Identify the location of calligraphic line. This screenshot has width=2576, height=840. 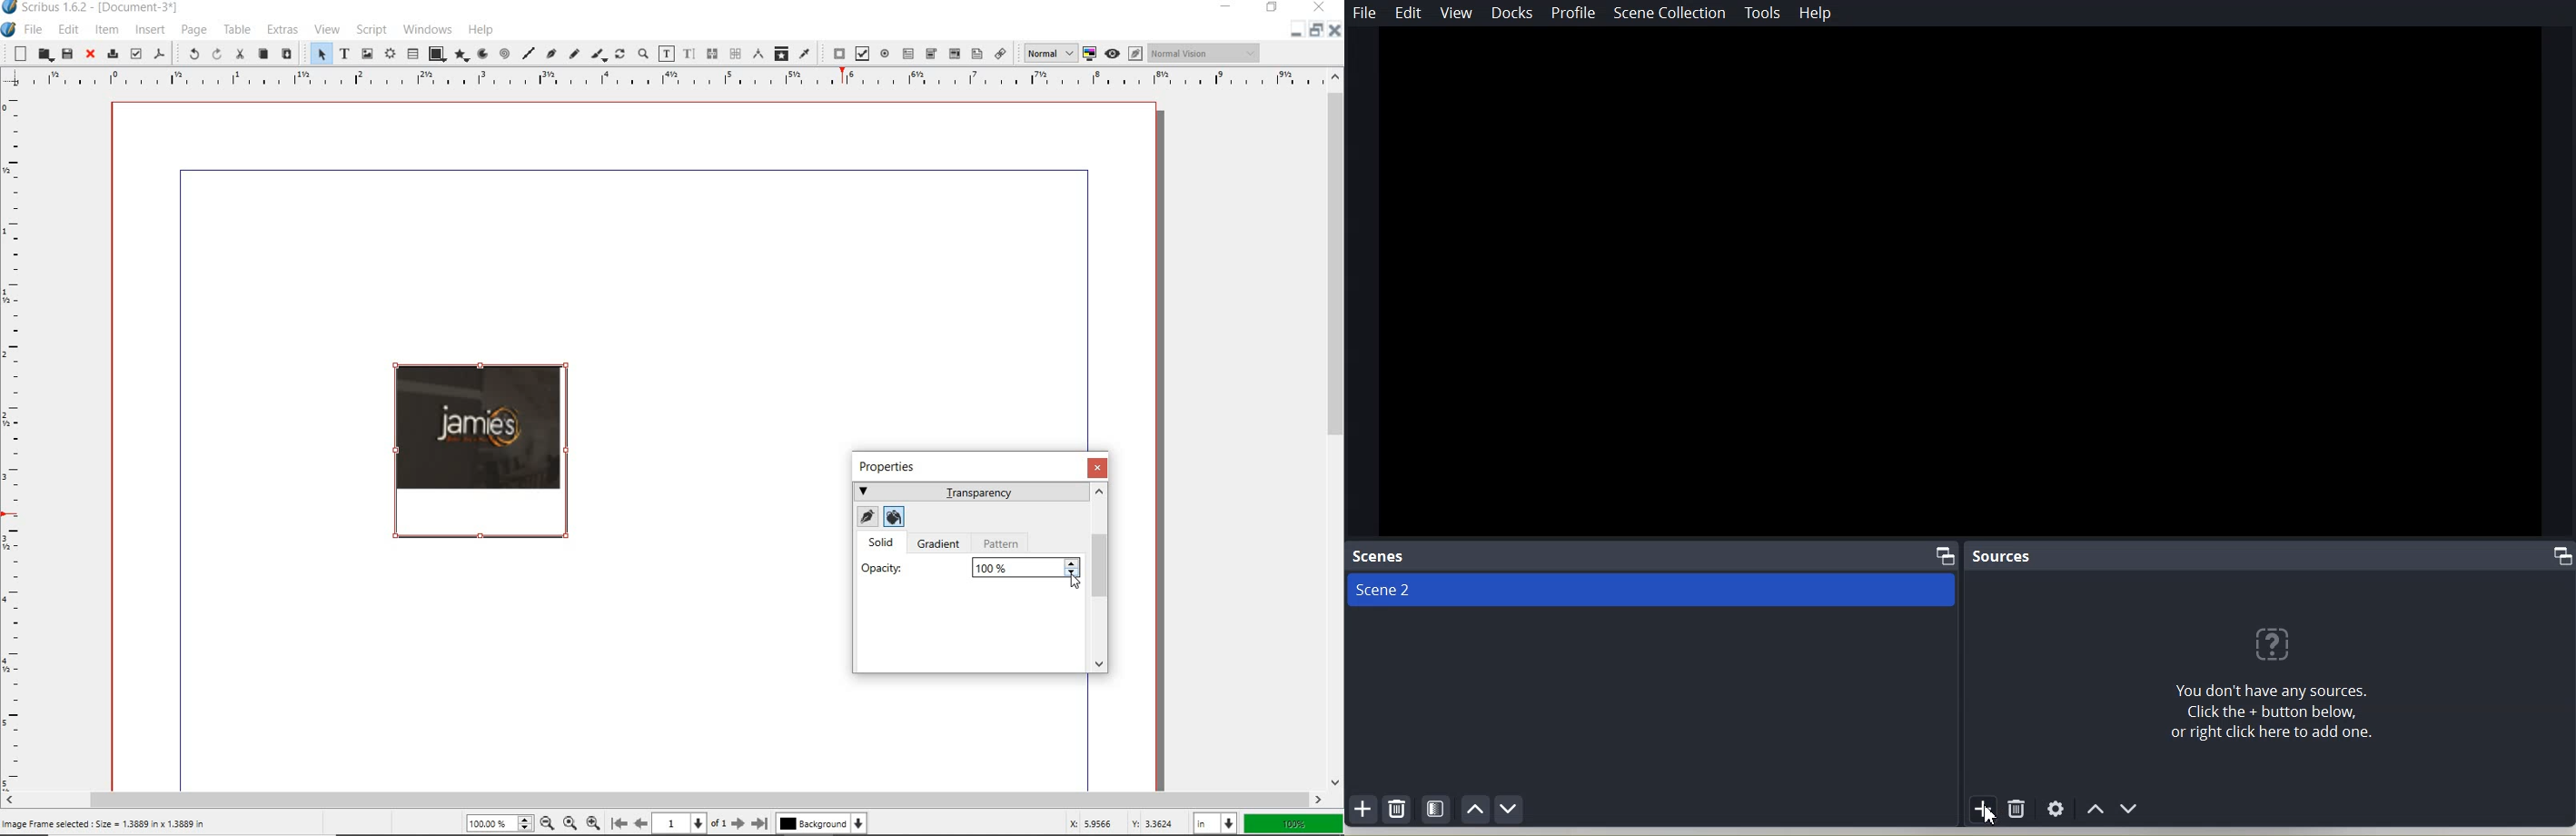
(598, 54).